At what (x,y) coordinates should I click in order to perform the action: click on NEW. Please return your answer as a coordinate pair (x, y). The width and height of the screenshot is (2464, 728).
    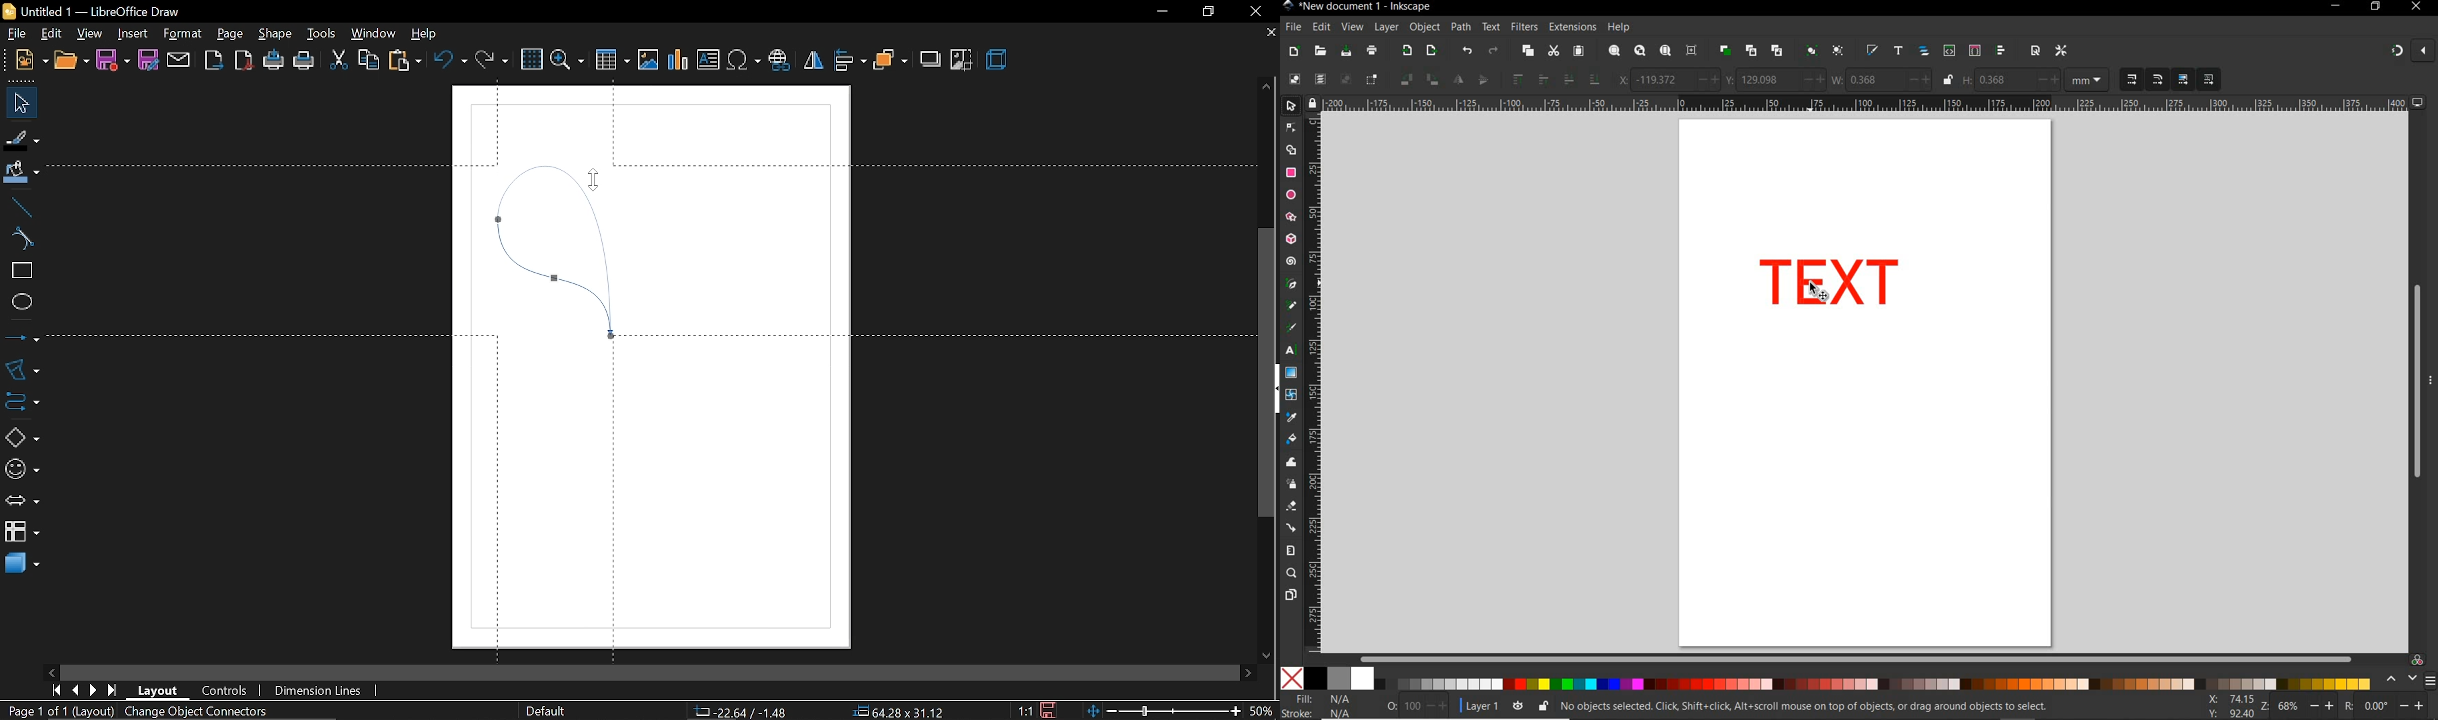
    Looking at the image, I should click on (1293, 52).